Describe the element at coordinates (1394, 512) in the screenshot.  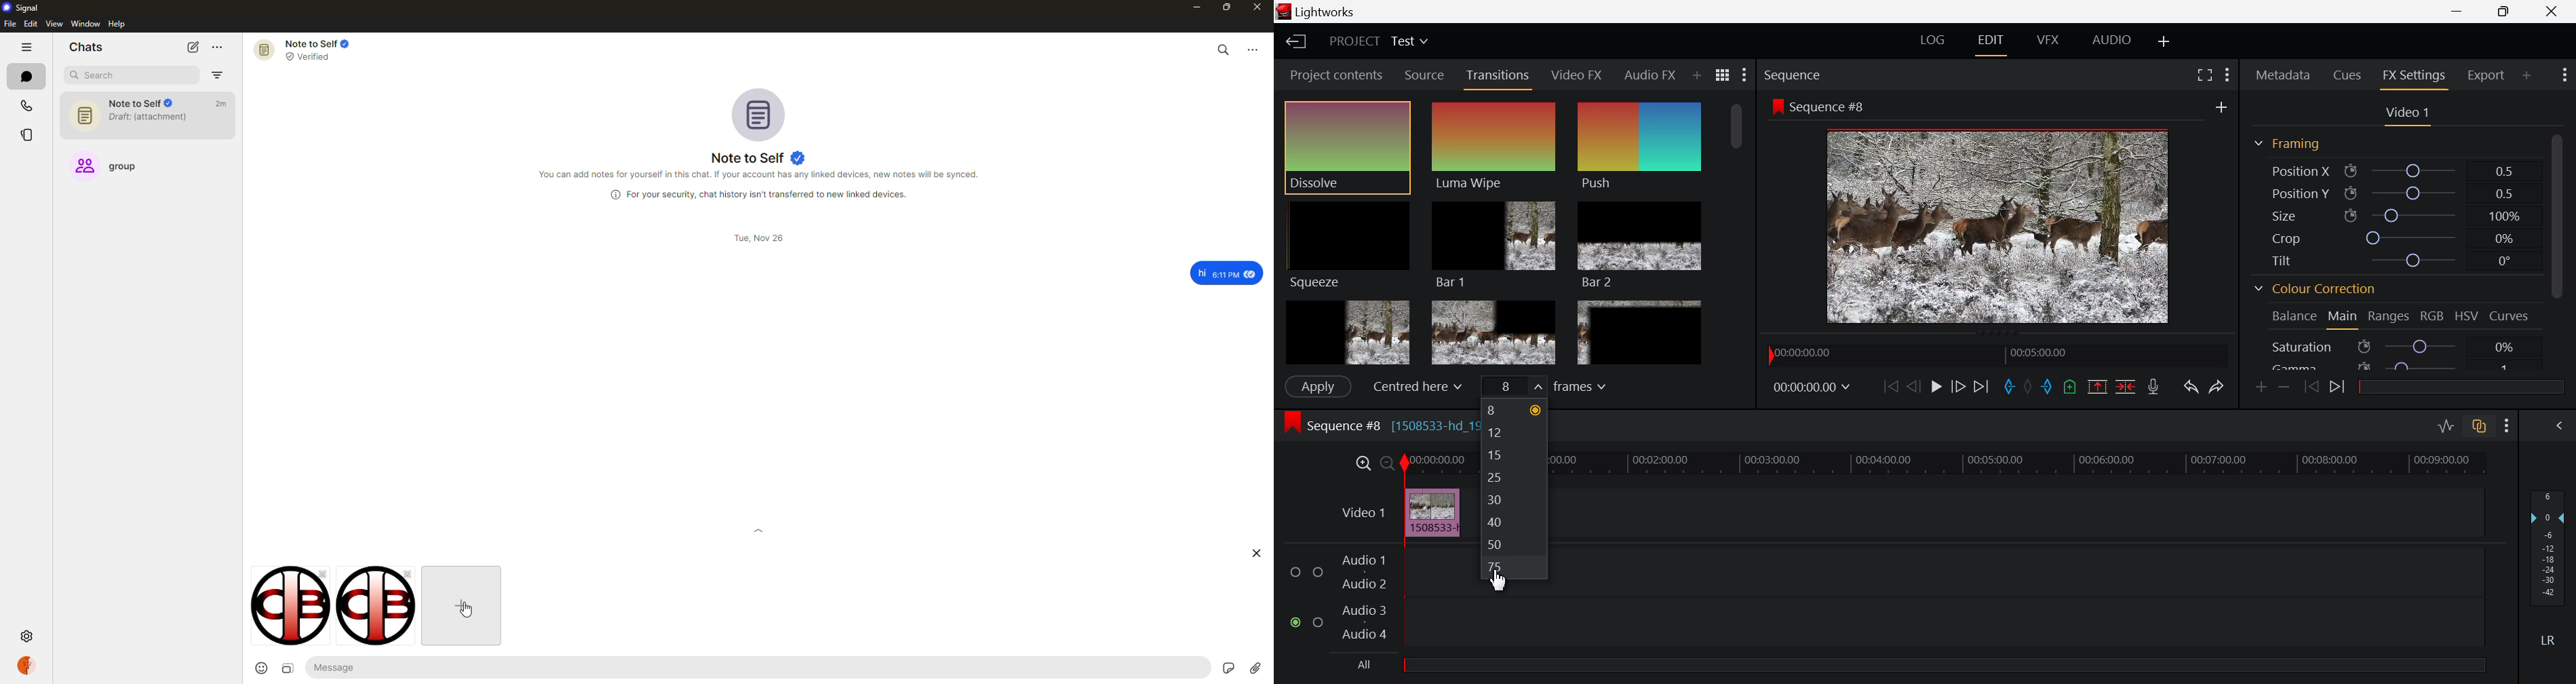
I see `Clip Inserted in Video Layer` at that location.